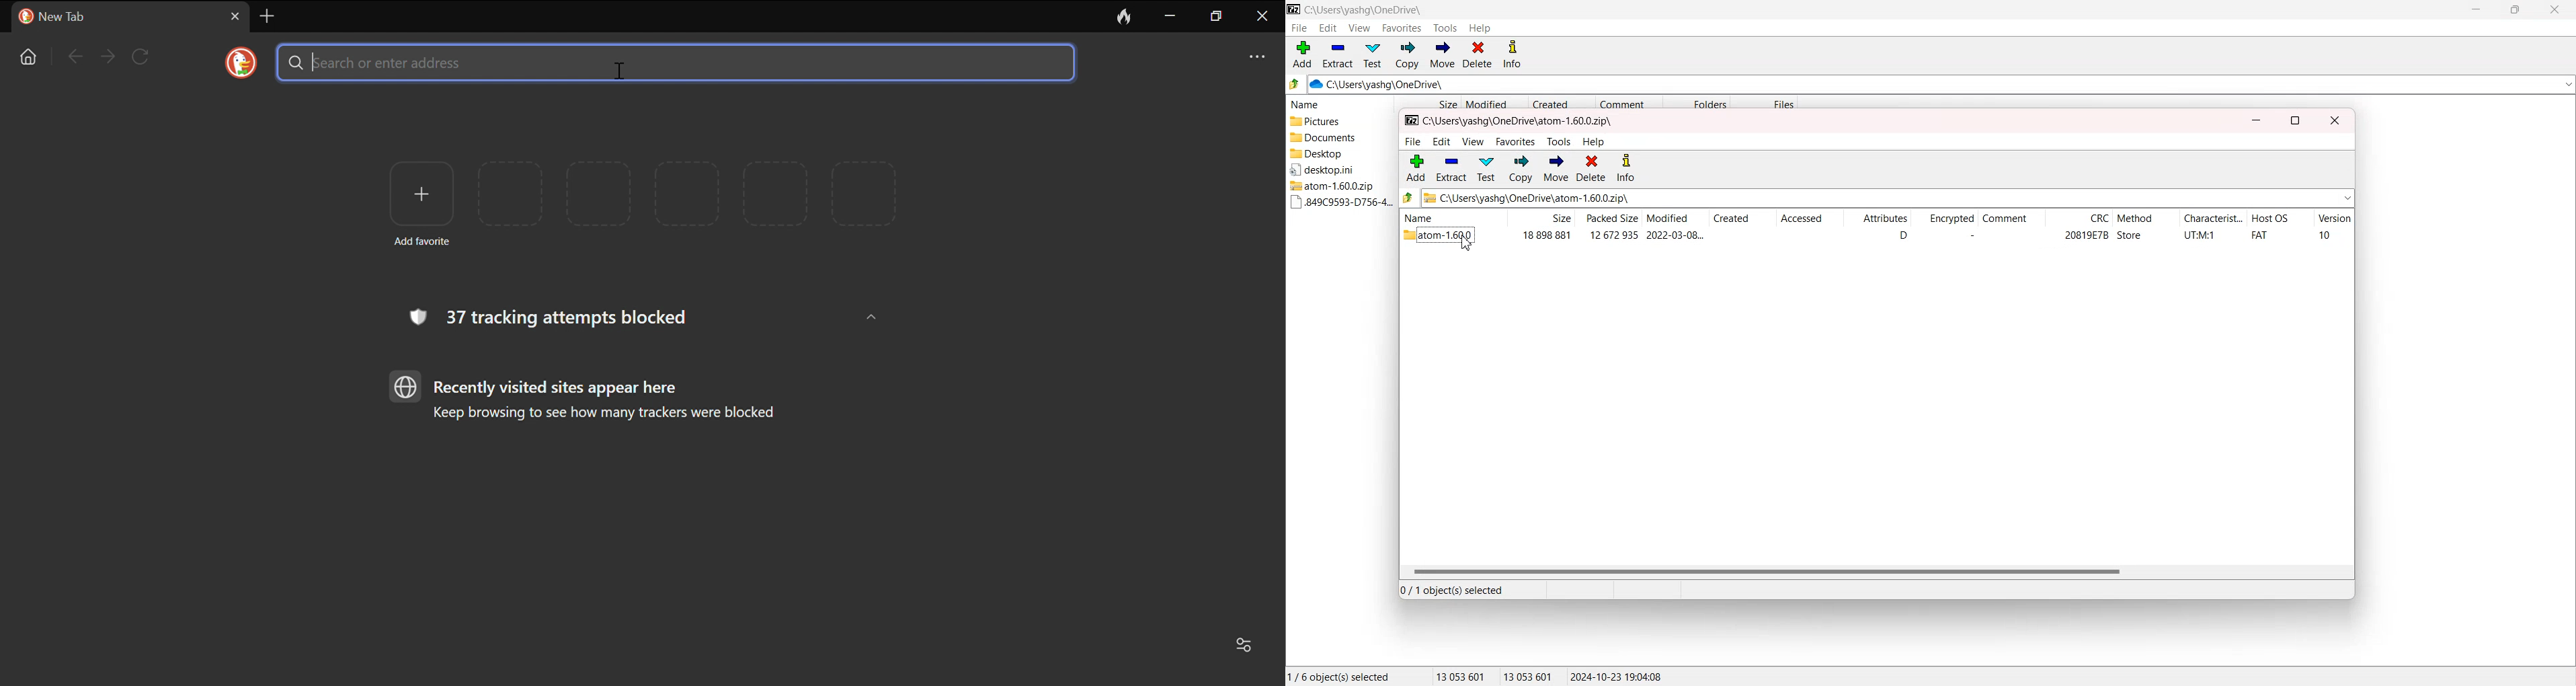 The height and width of the screenshot is (700, 2576). What do you see at coordinates (1478, 55) in the screenshot?
I see `Delete` at bounding box center [1478, 55].